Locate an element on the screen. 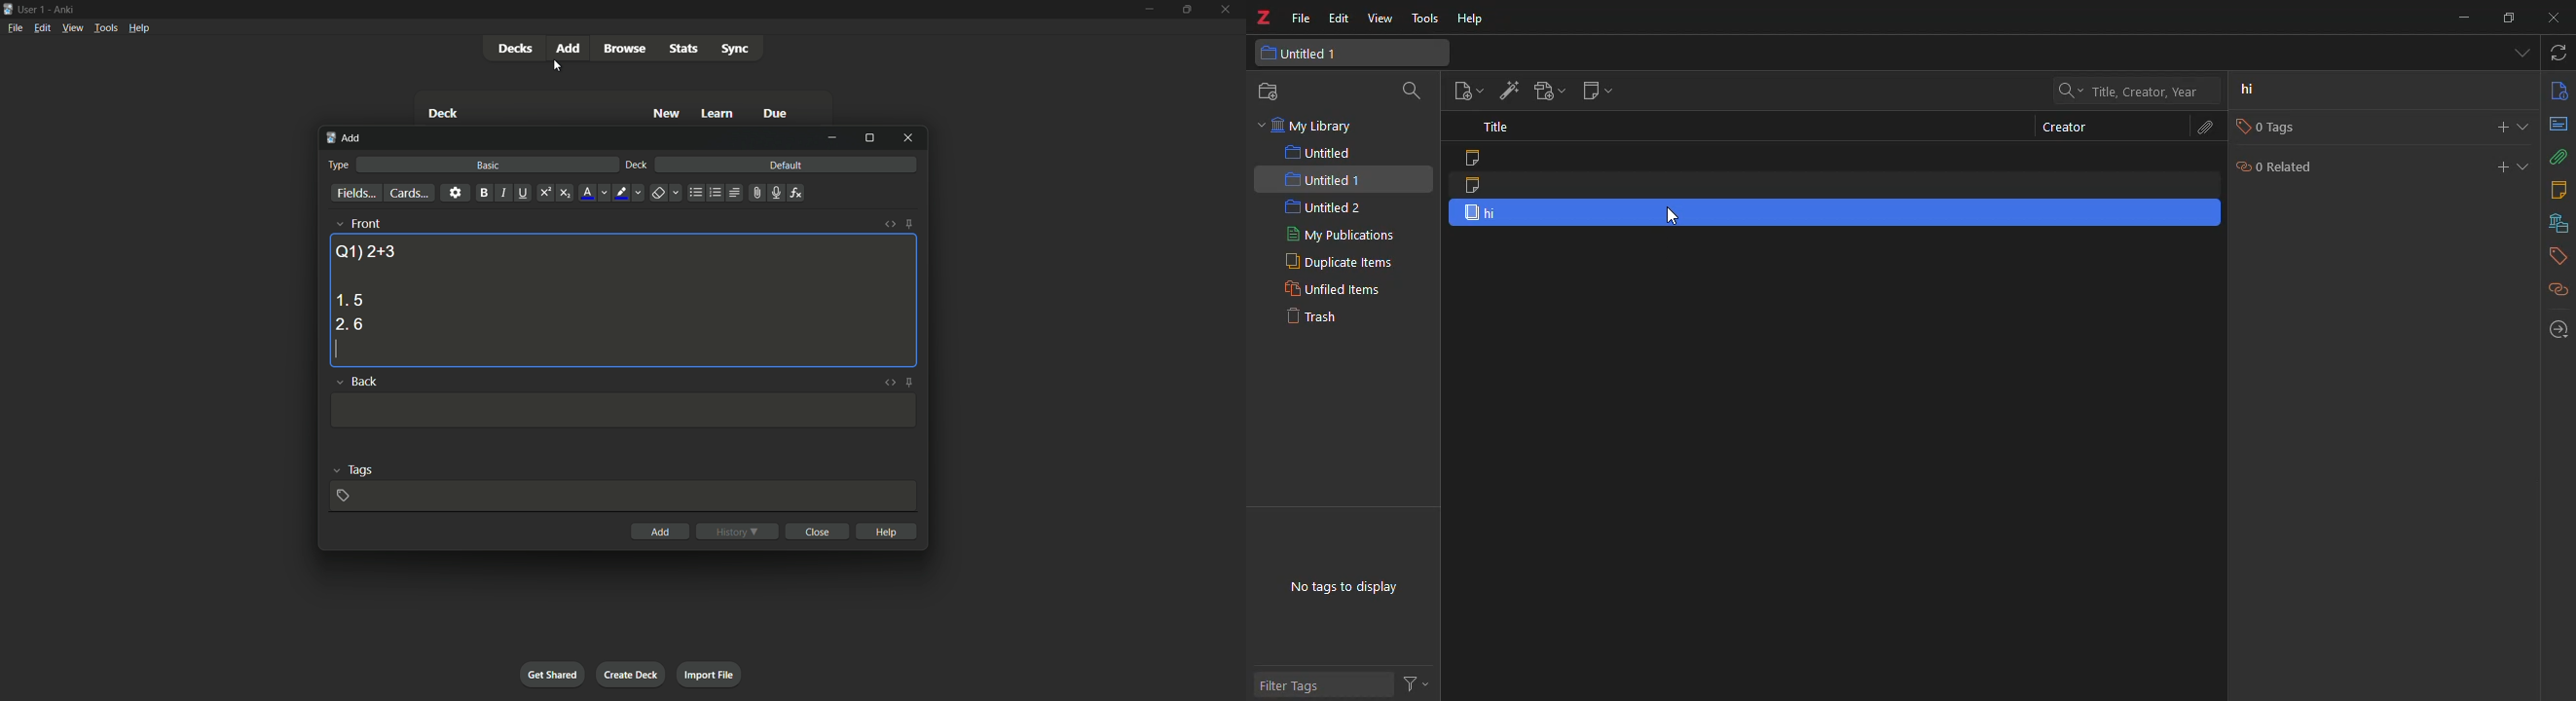  italic is located at coordinates (502, 193).